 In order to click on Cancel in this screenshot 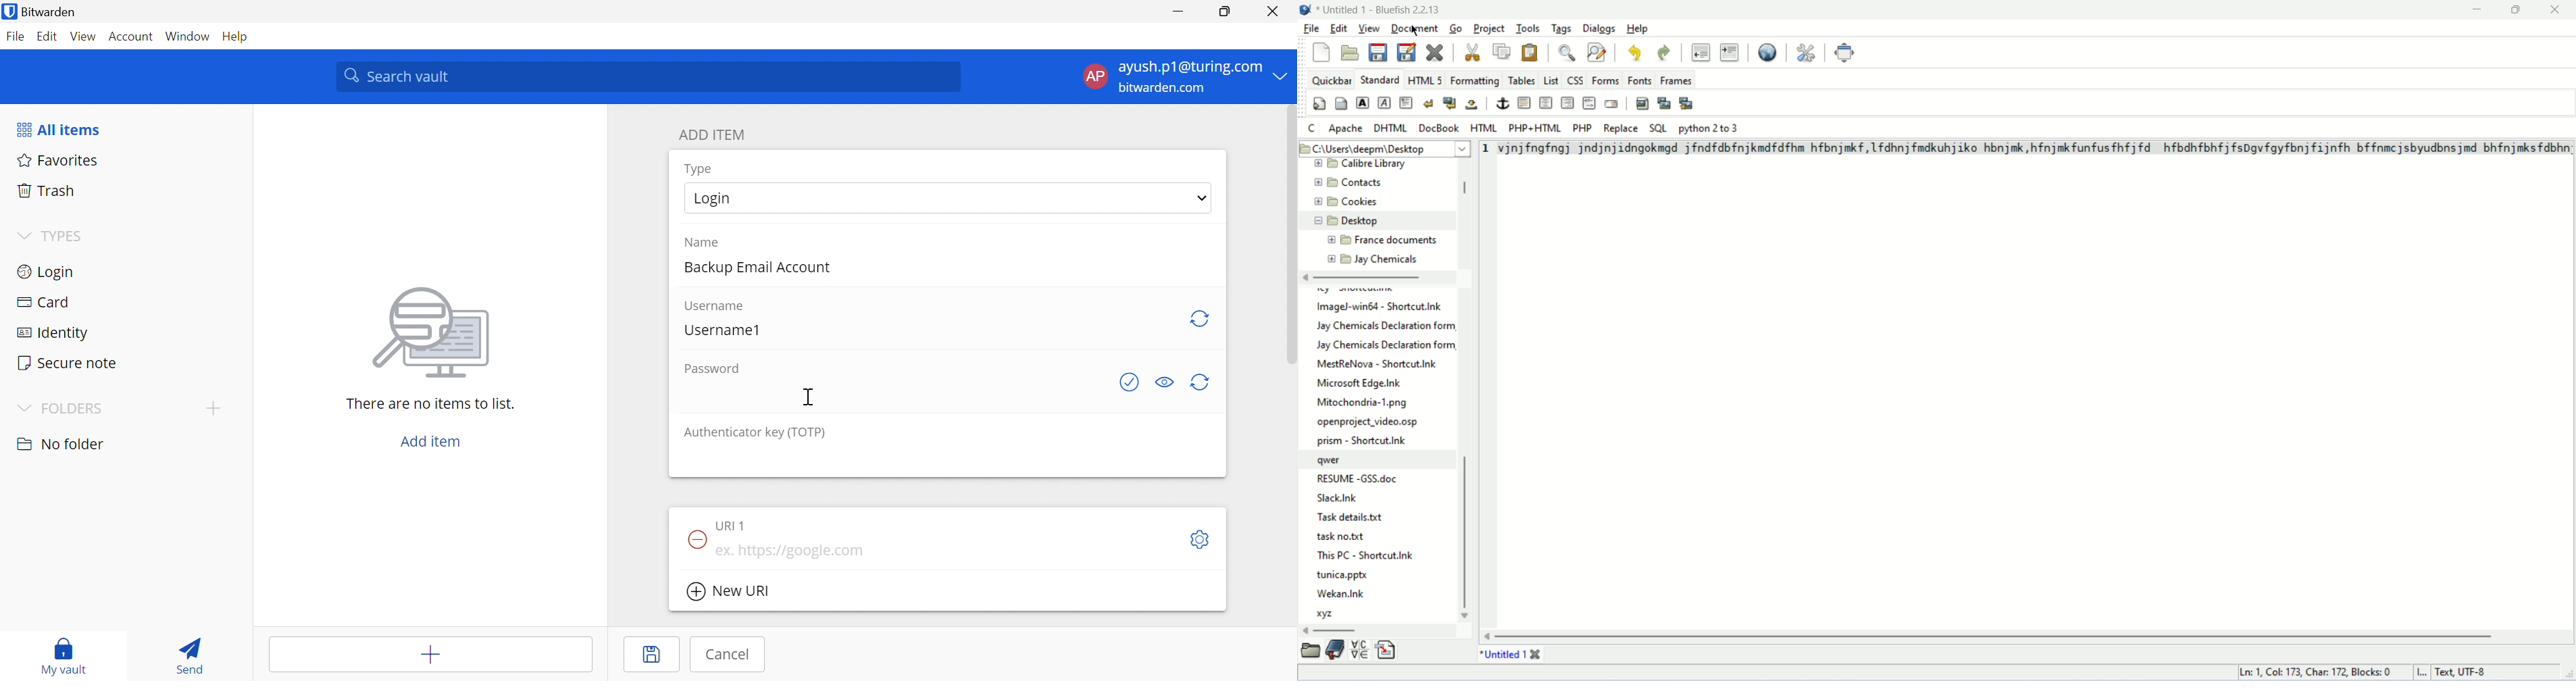, I will do `click(728, 655)`.